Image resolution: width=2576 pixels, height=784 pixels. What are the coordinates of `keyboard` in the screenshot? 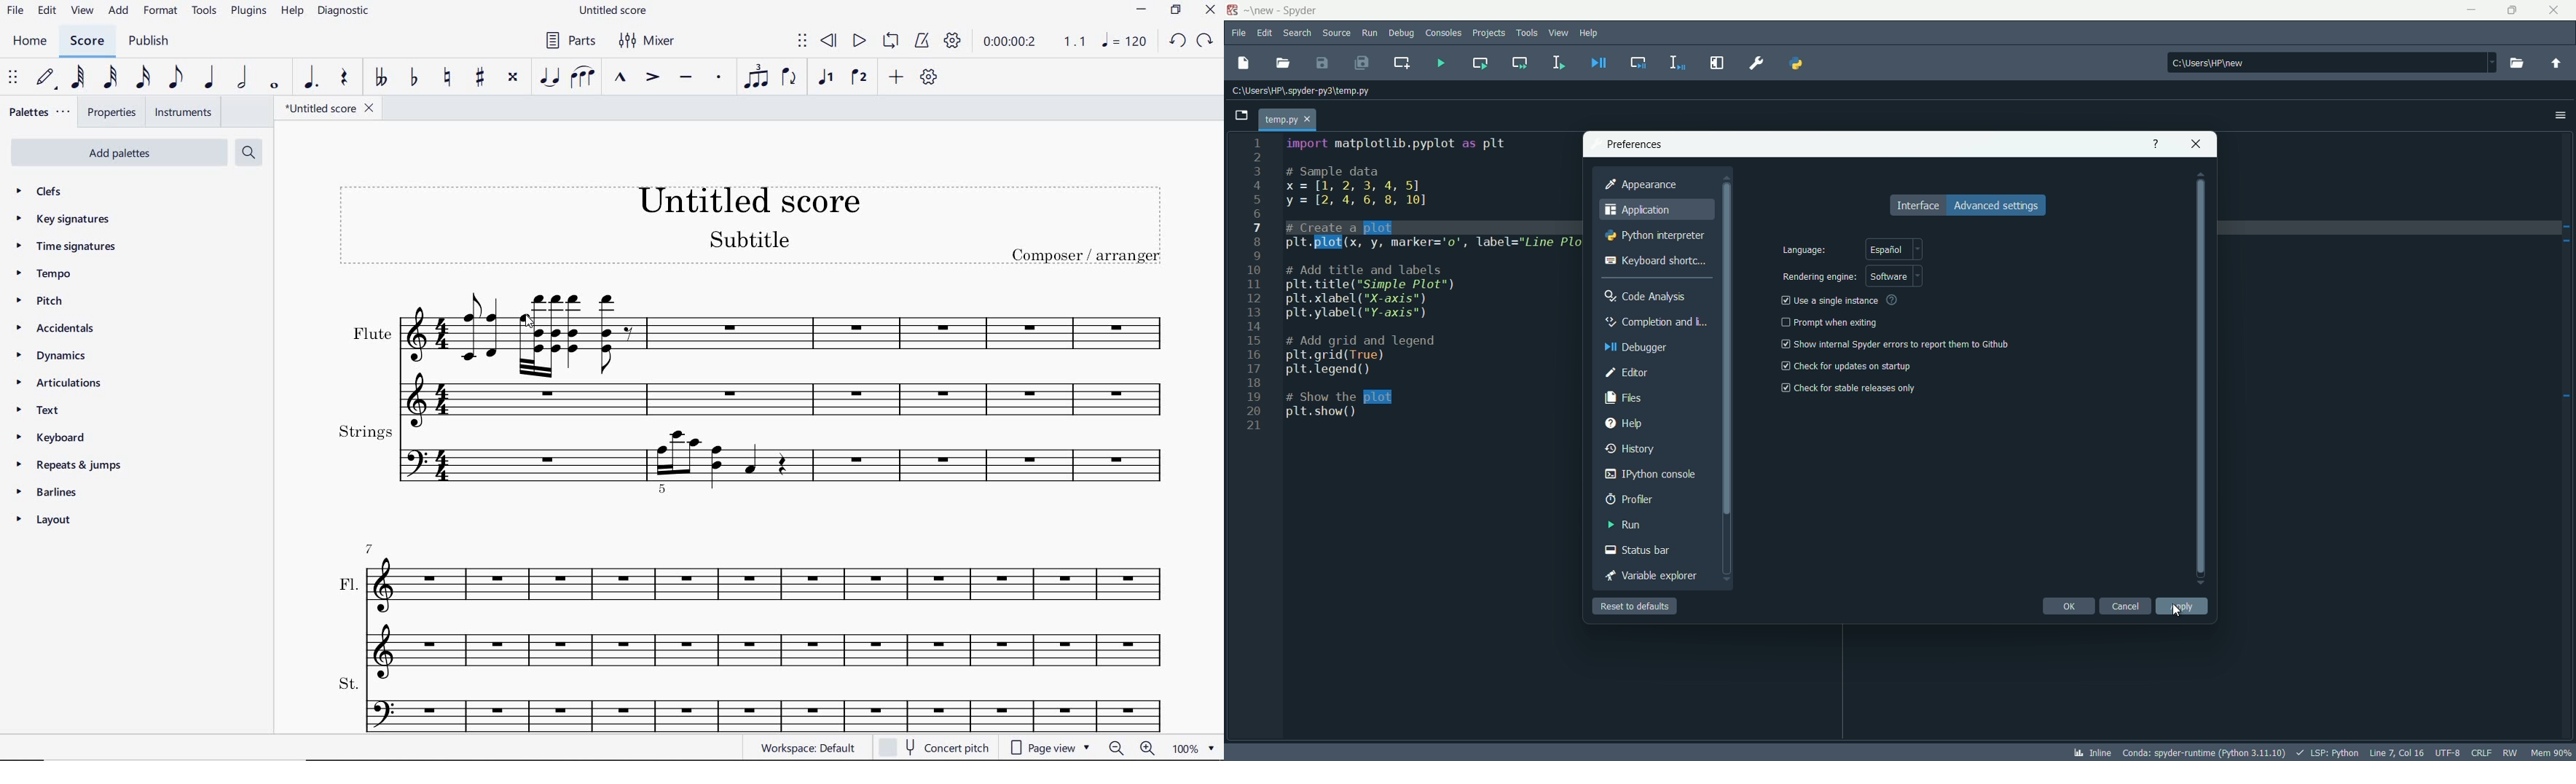 It's located at (67, 439).